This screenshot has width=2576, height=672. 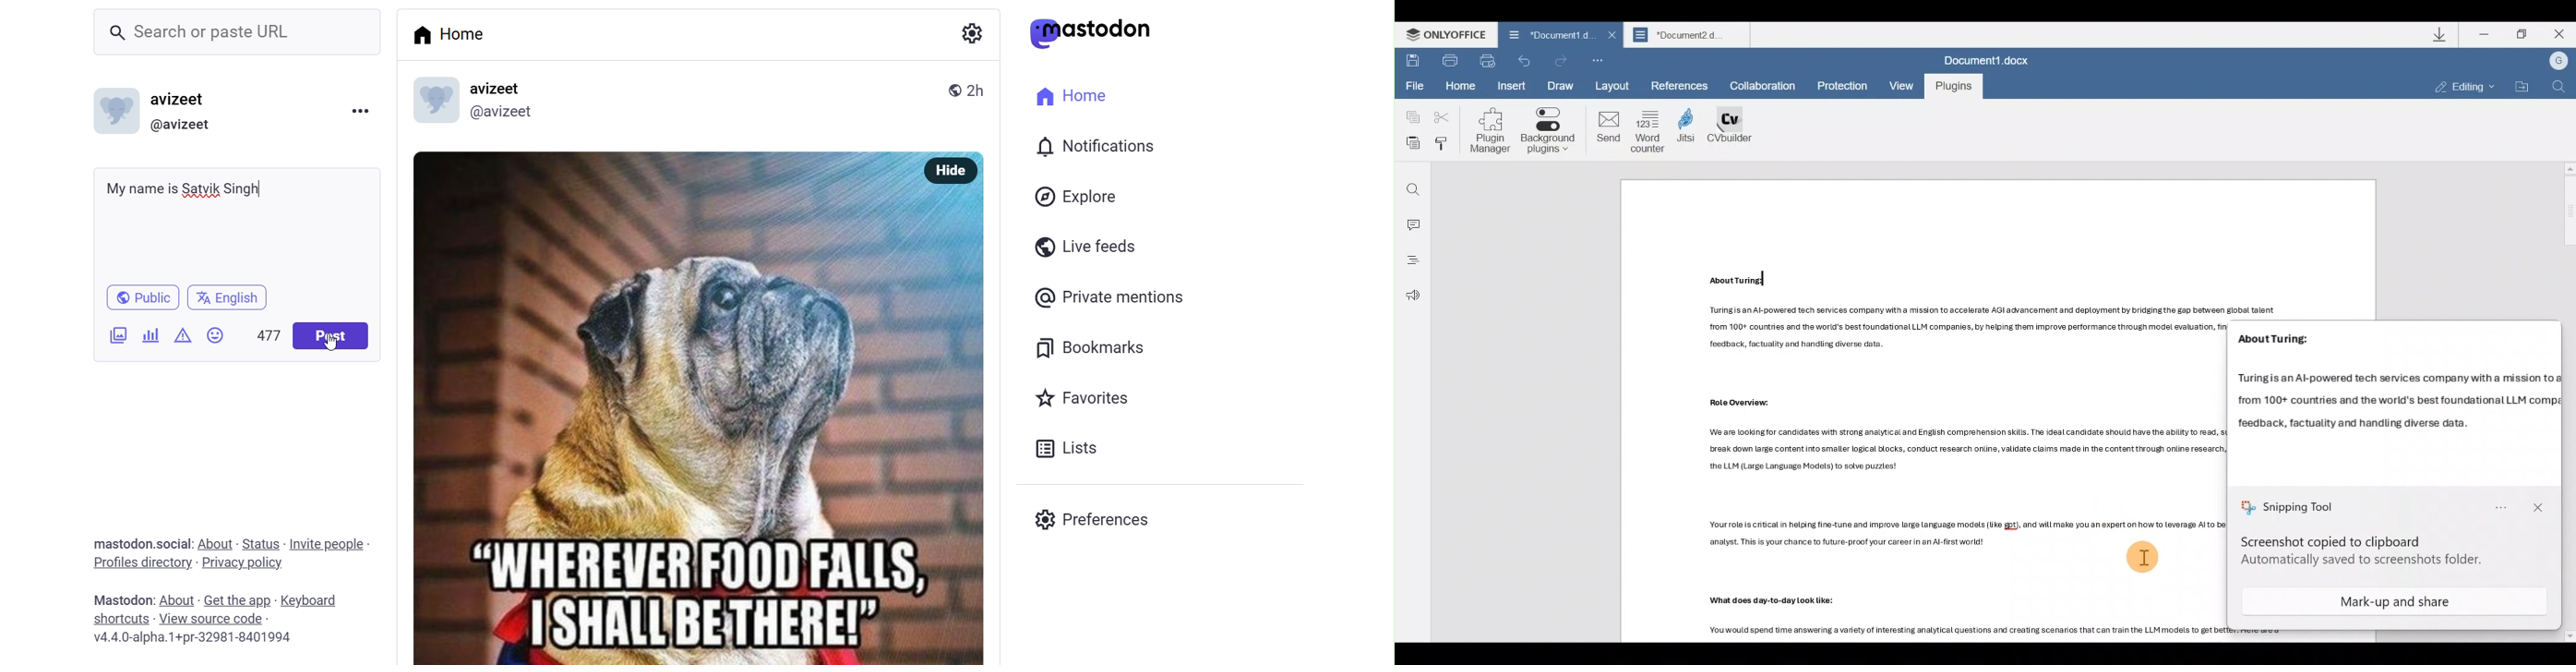 I want to click on Open file location, so click(x=2519, y=87).